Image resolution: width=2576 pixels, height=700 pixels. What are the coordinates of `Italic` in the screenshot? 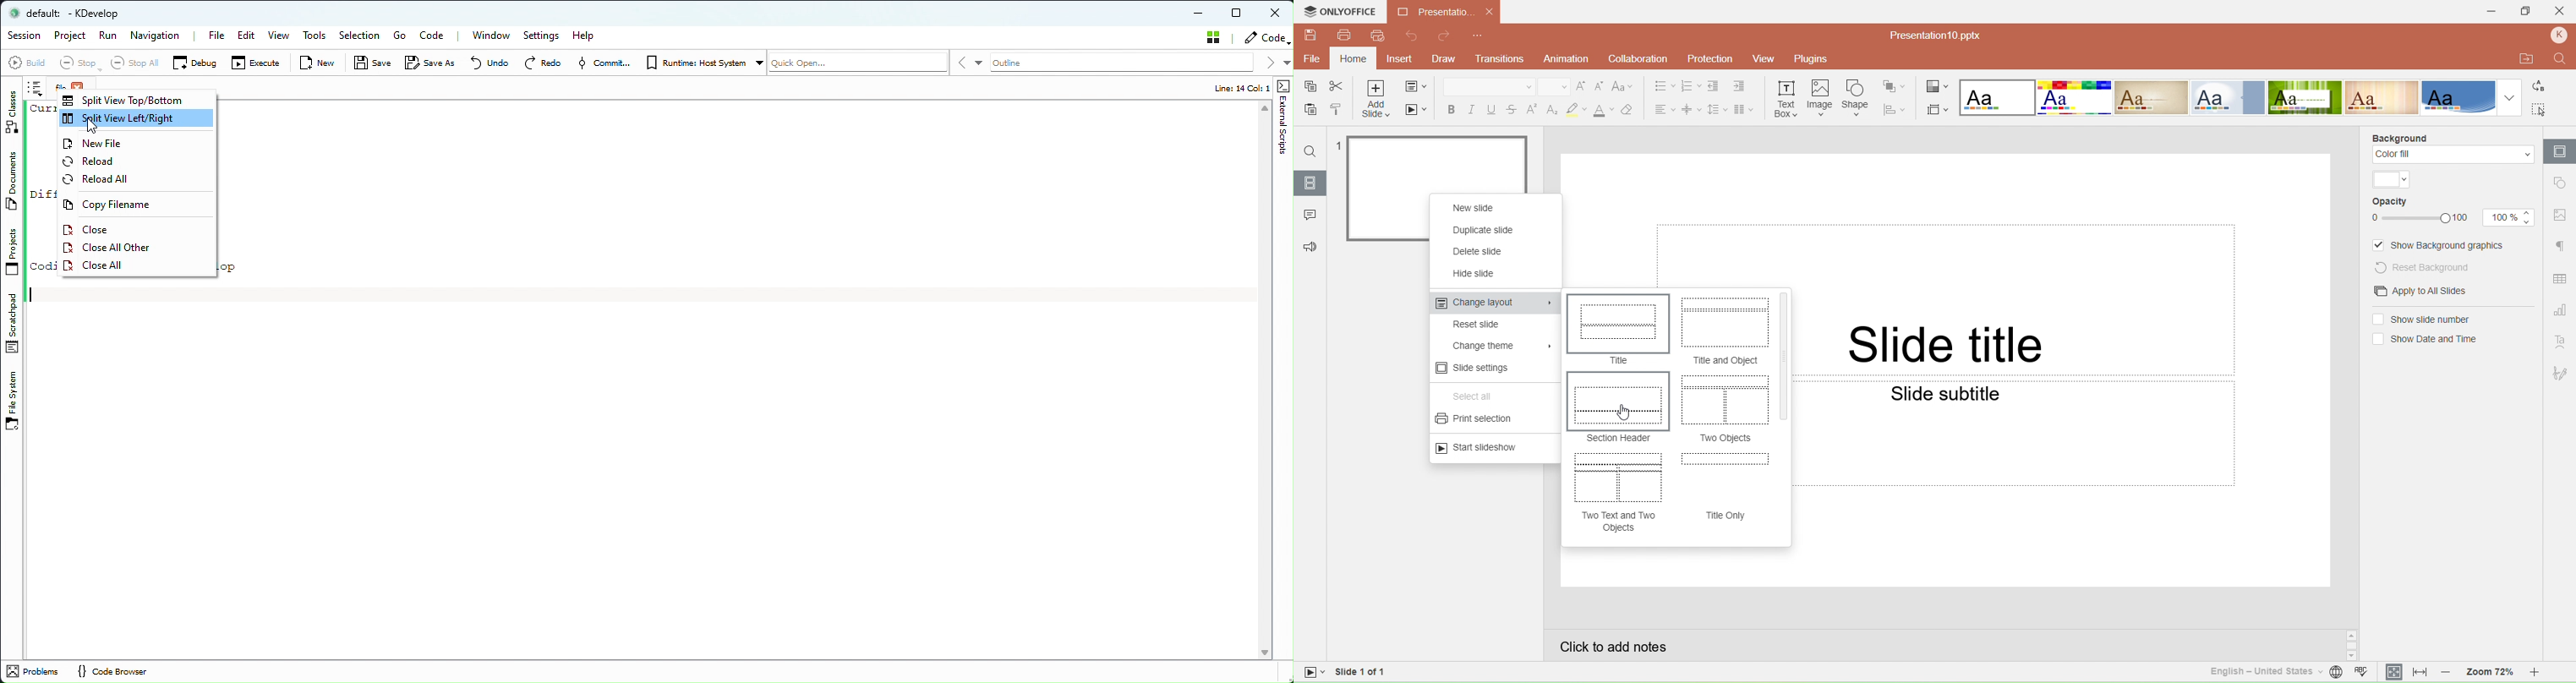 It's located at (1470, 109).